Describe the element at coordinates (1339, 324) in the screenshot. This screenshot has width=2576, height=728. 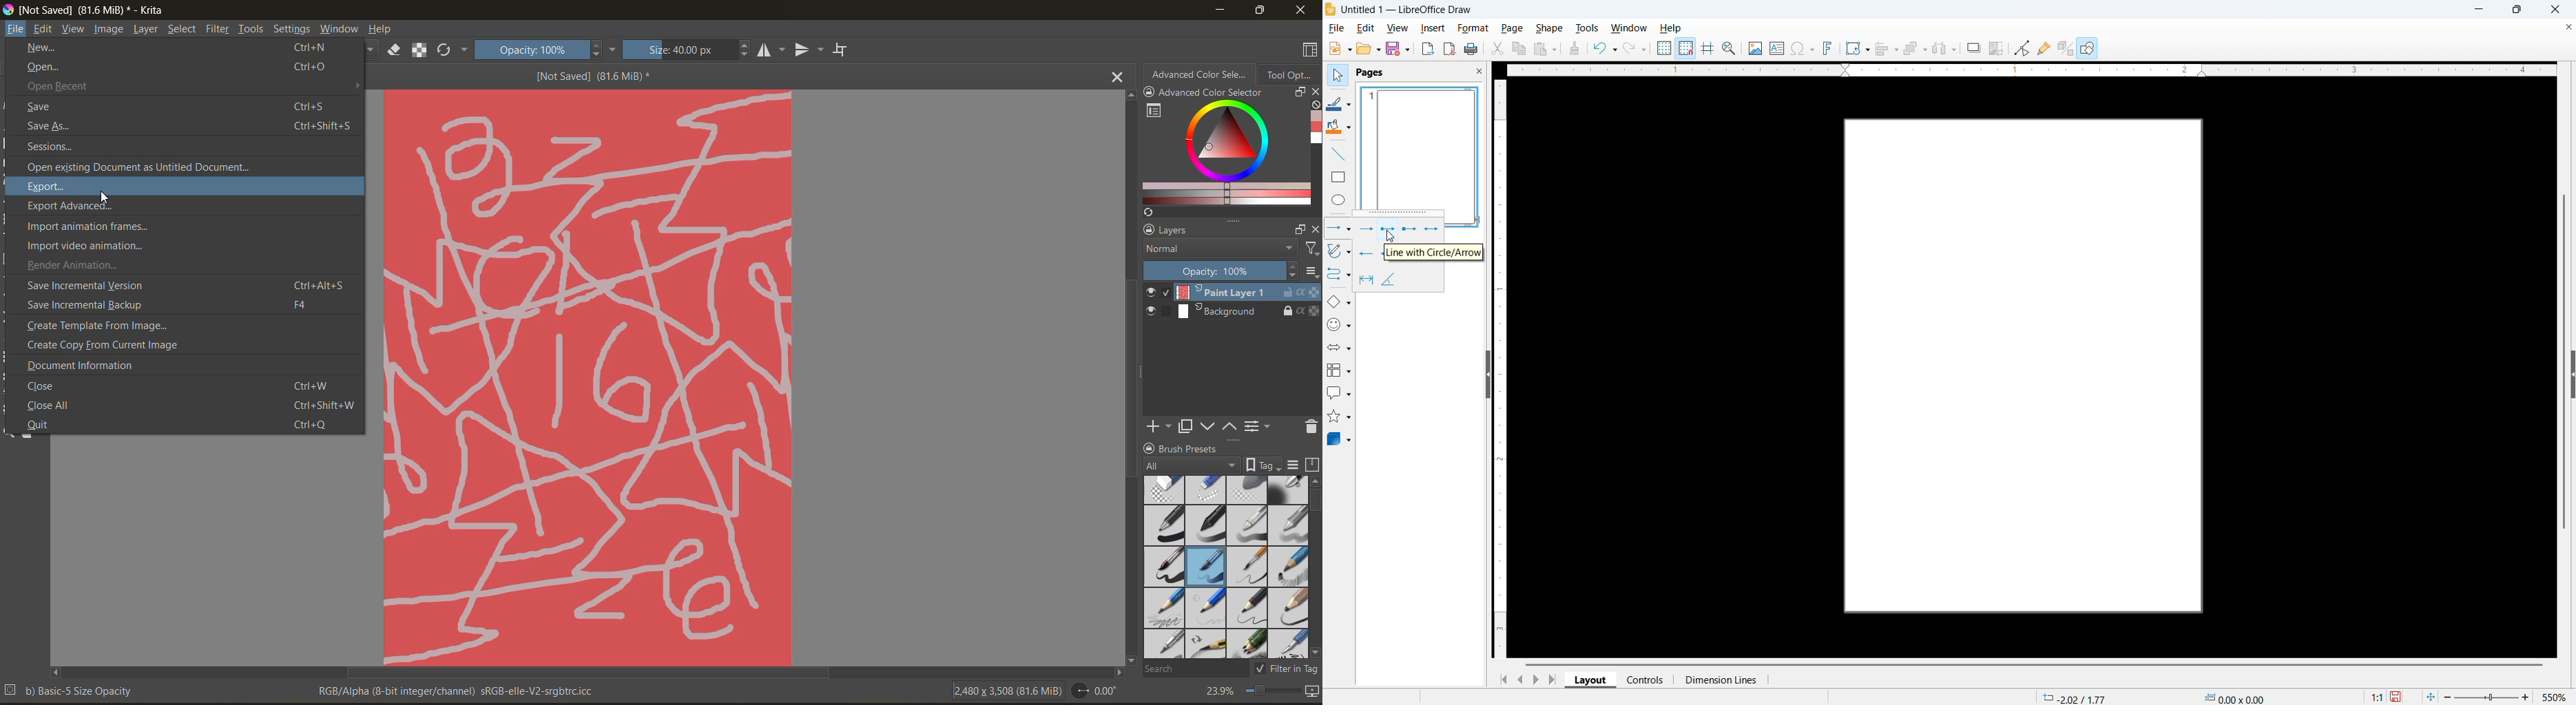
I see `Symbol shapes ` at that location.